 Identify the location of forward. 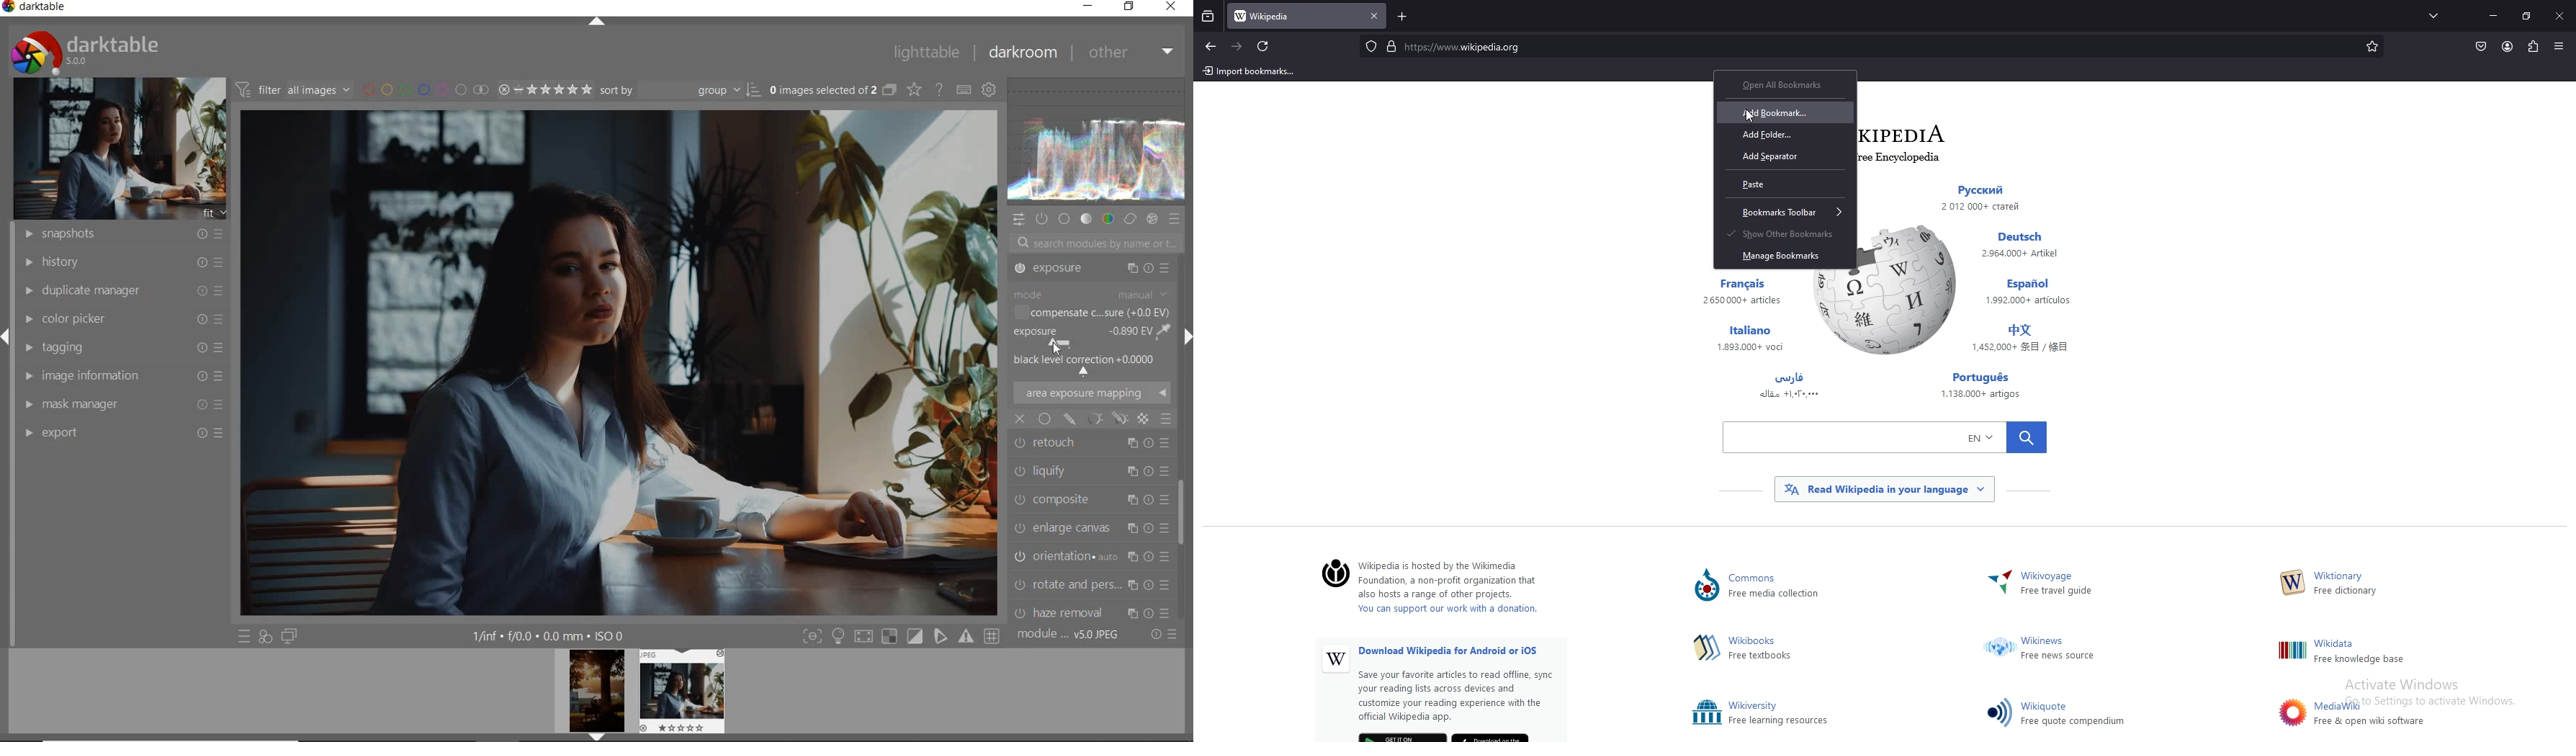
(1237, 47).